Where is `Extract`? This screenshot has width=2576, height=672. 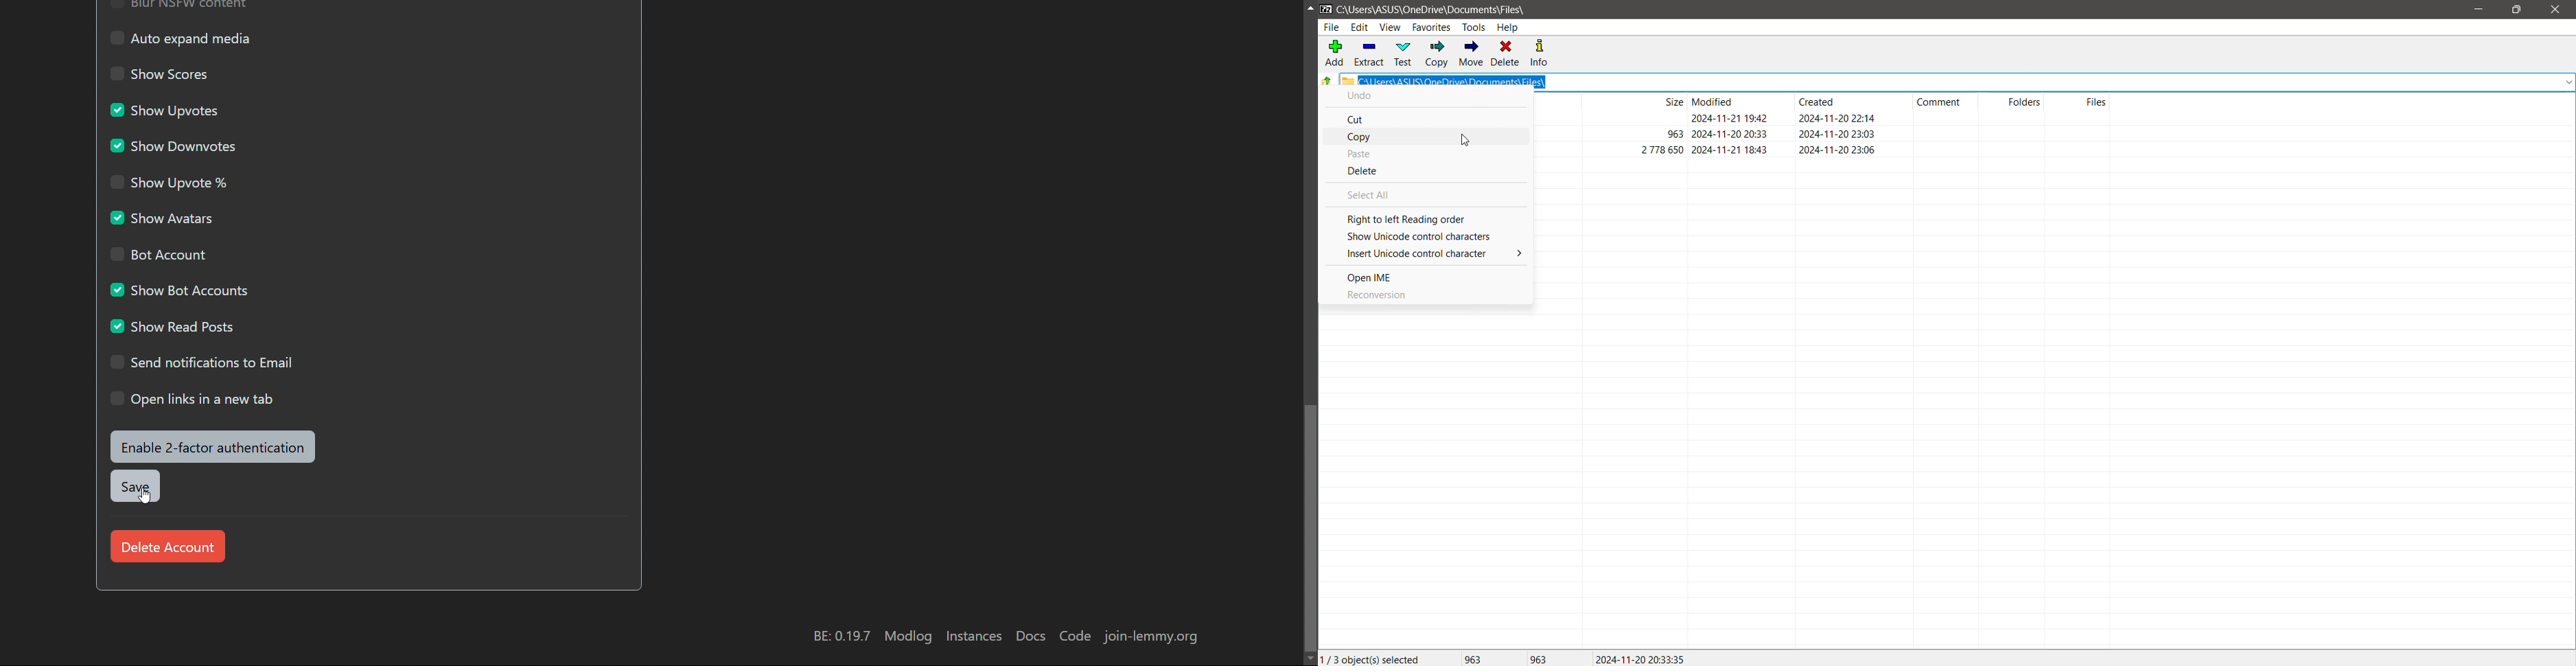
Extract is located at coordinates (1369, 54).